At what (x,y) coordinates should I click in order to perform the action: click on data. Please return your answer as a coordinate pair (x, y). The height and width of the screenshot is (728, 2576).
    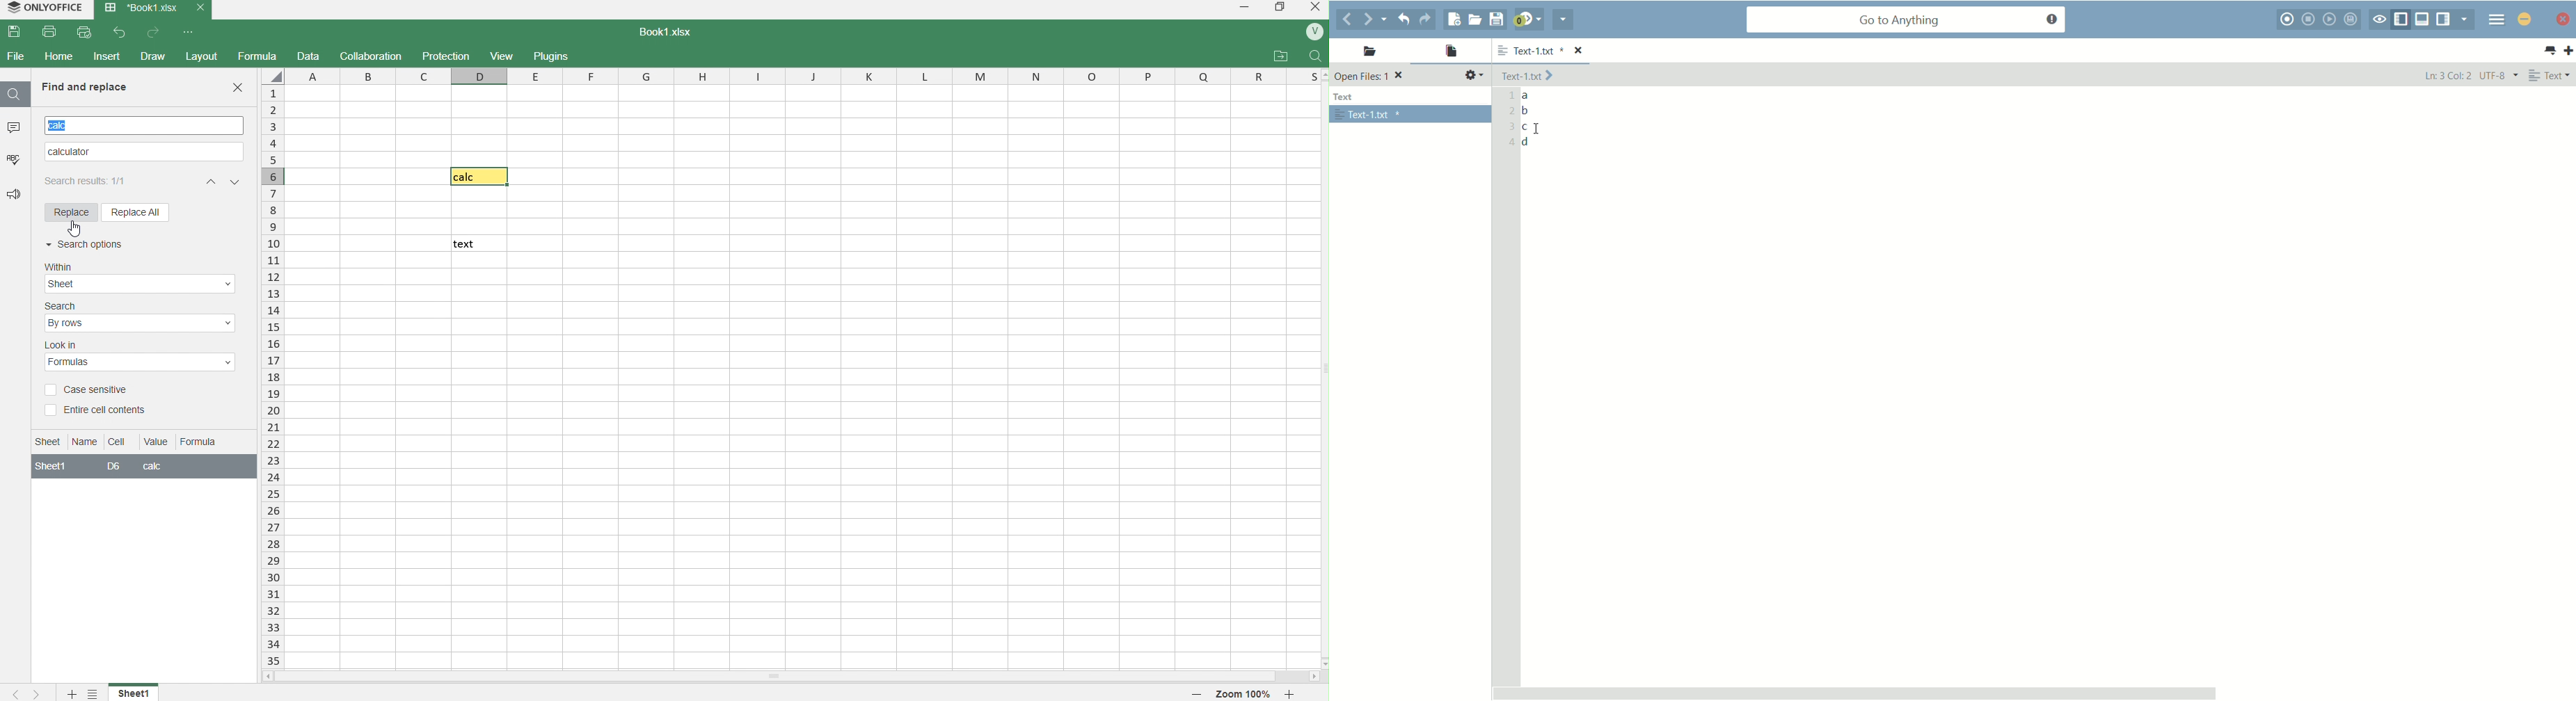
    Looking at the image, I should click on (310, 57).